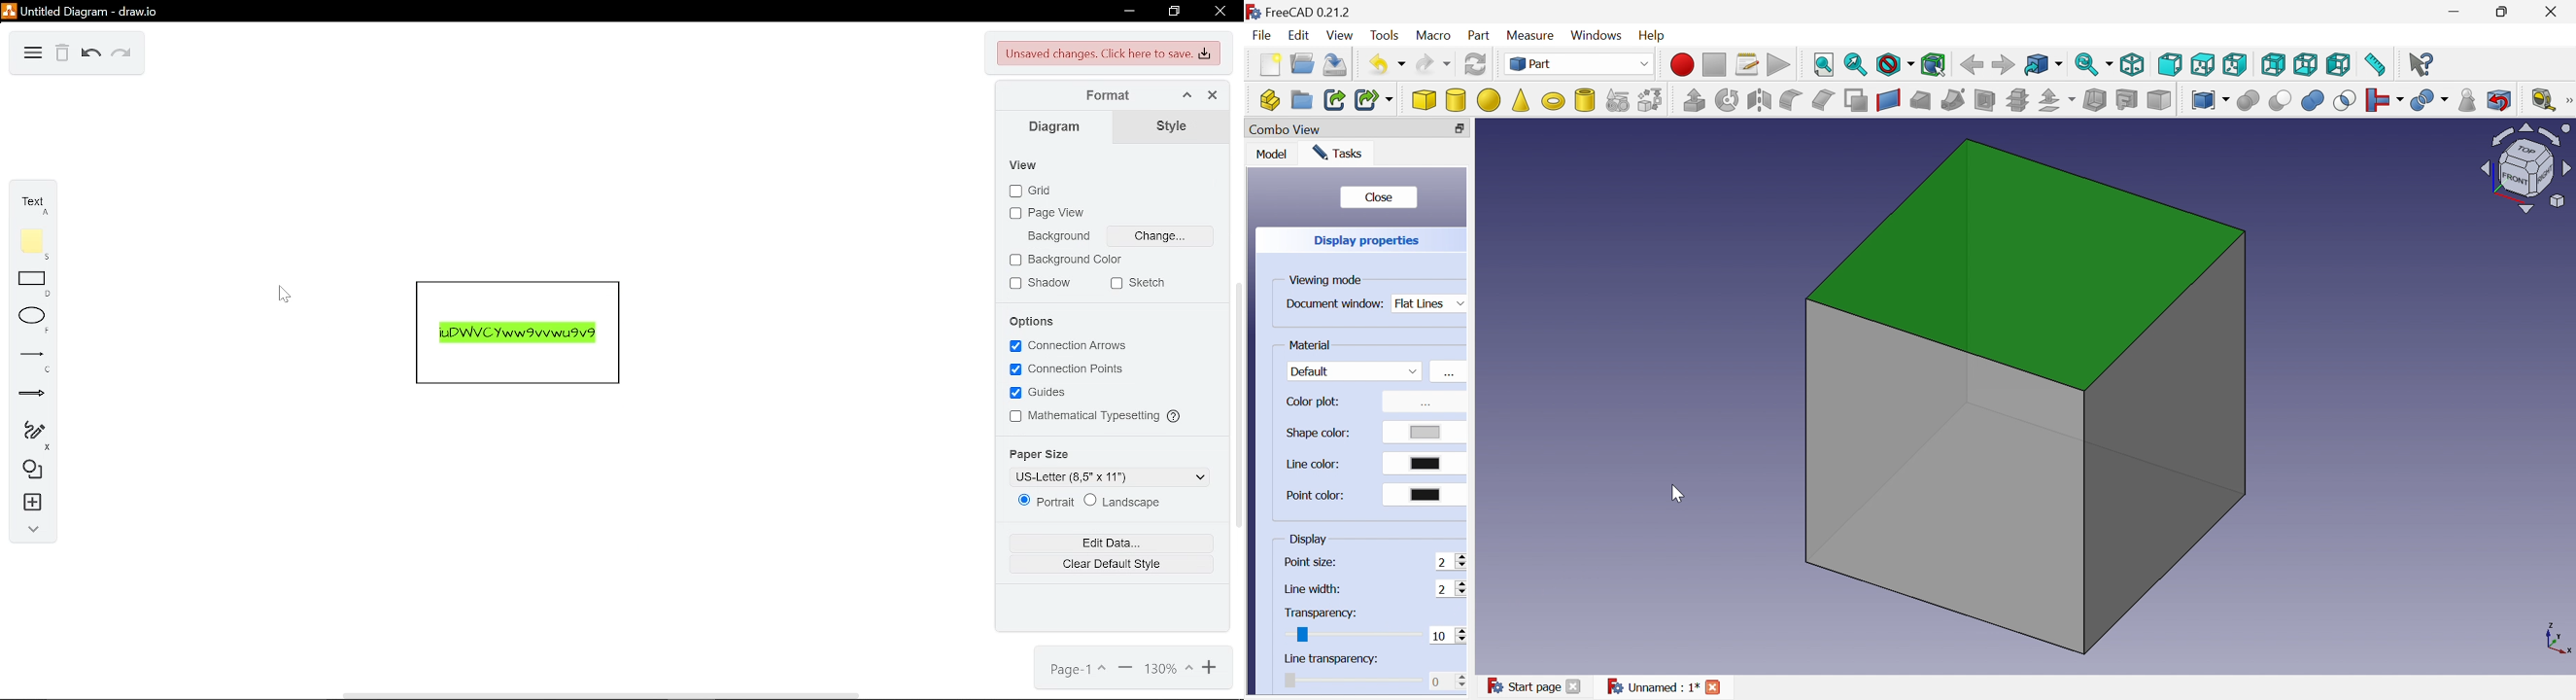  Describe the element at coordinates (1524, 687) in the screenshot. I see `Start page` at that location.